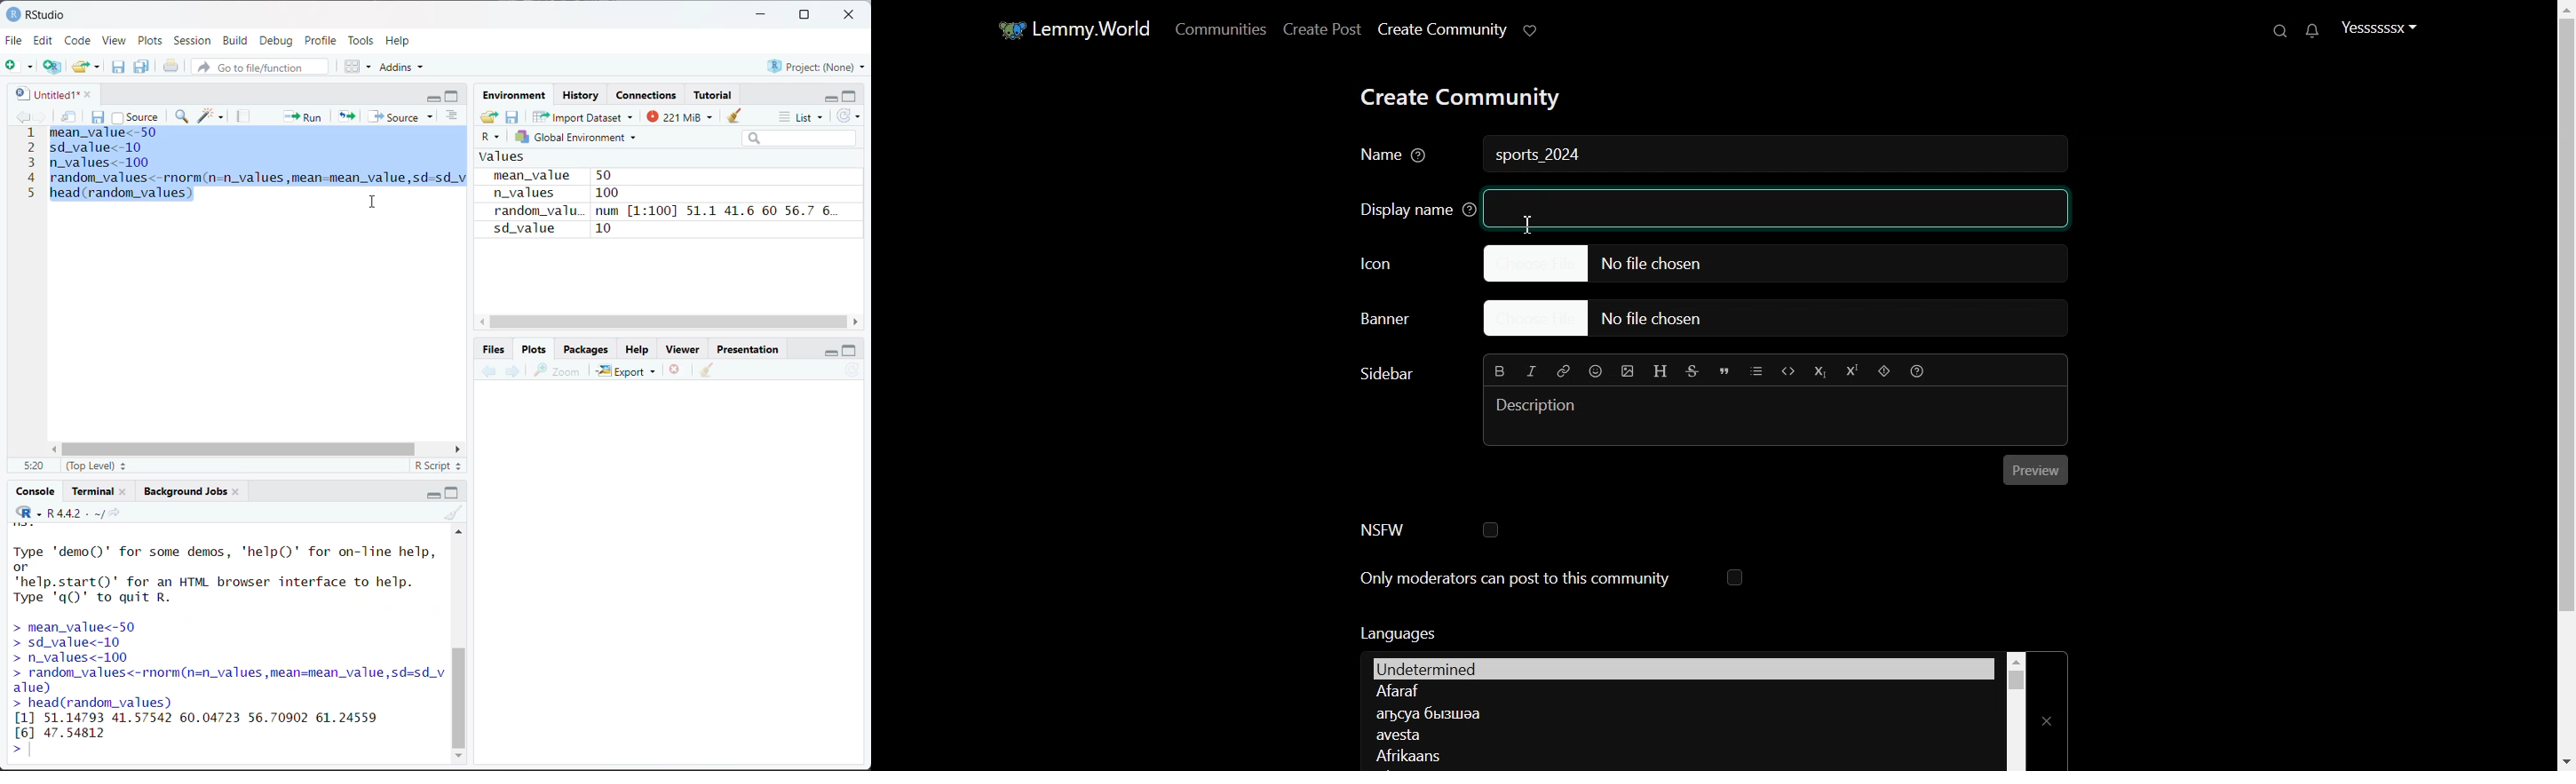 The image size is (2576, 784). What do you see at coordinates (453, 492) in the screenshot?
I see `maximize` at bounding box center [453, 492].